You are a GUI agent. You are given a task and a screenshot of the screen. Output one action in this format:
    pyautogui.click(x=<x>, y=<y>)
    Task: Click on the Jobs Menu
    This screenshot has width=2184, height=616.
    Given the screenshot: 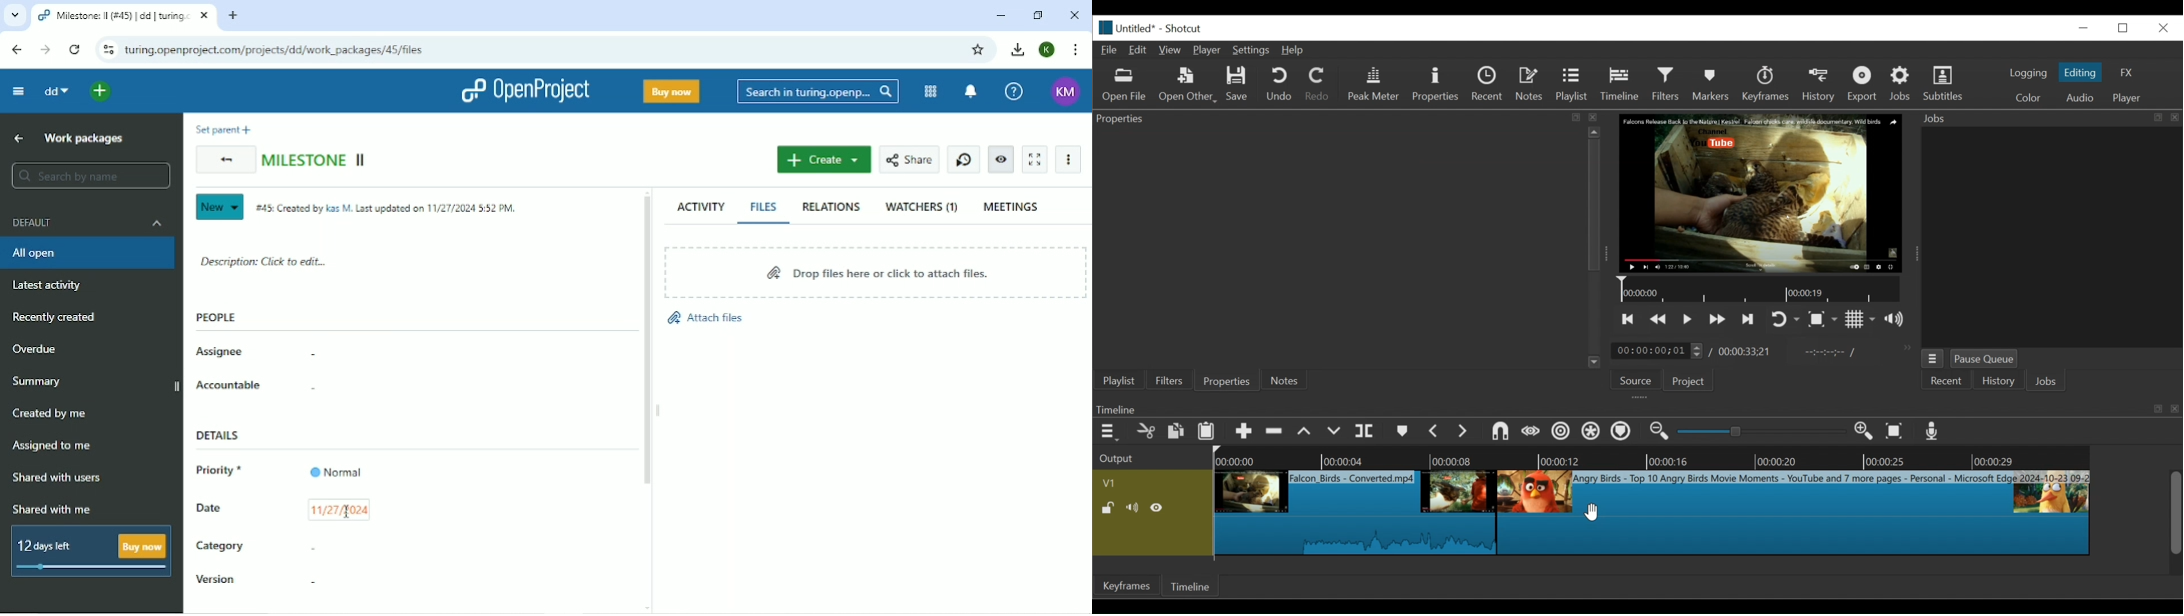 What is the action you would take?
    pyautogui.click(x=1935, y=359)
    